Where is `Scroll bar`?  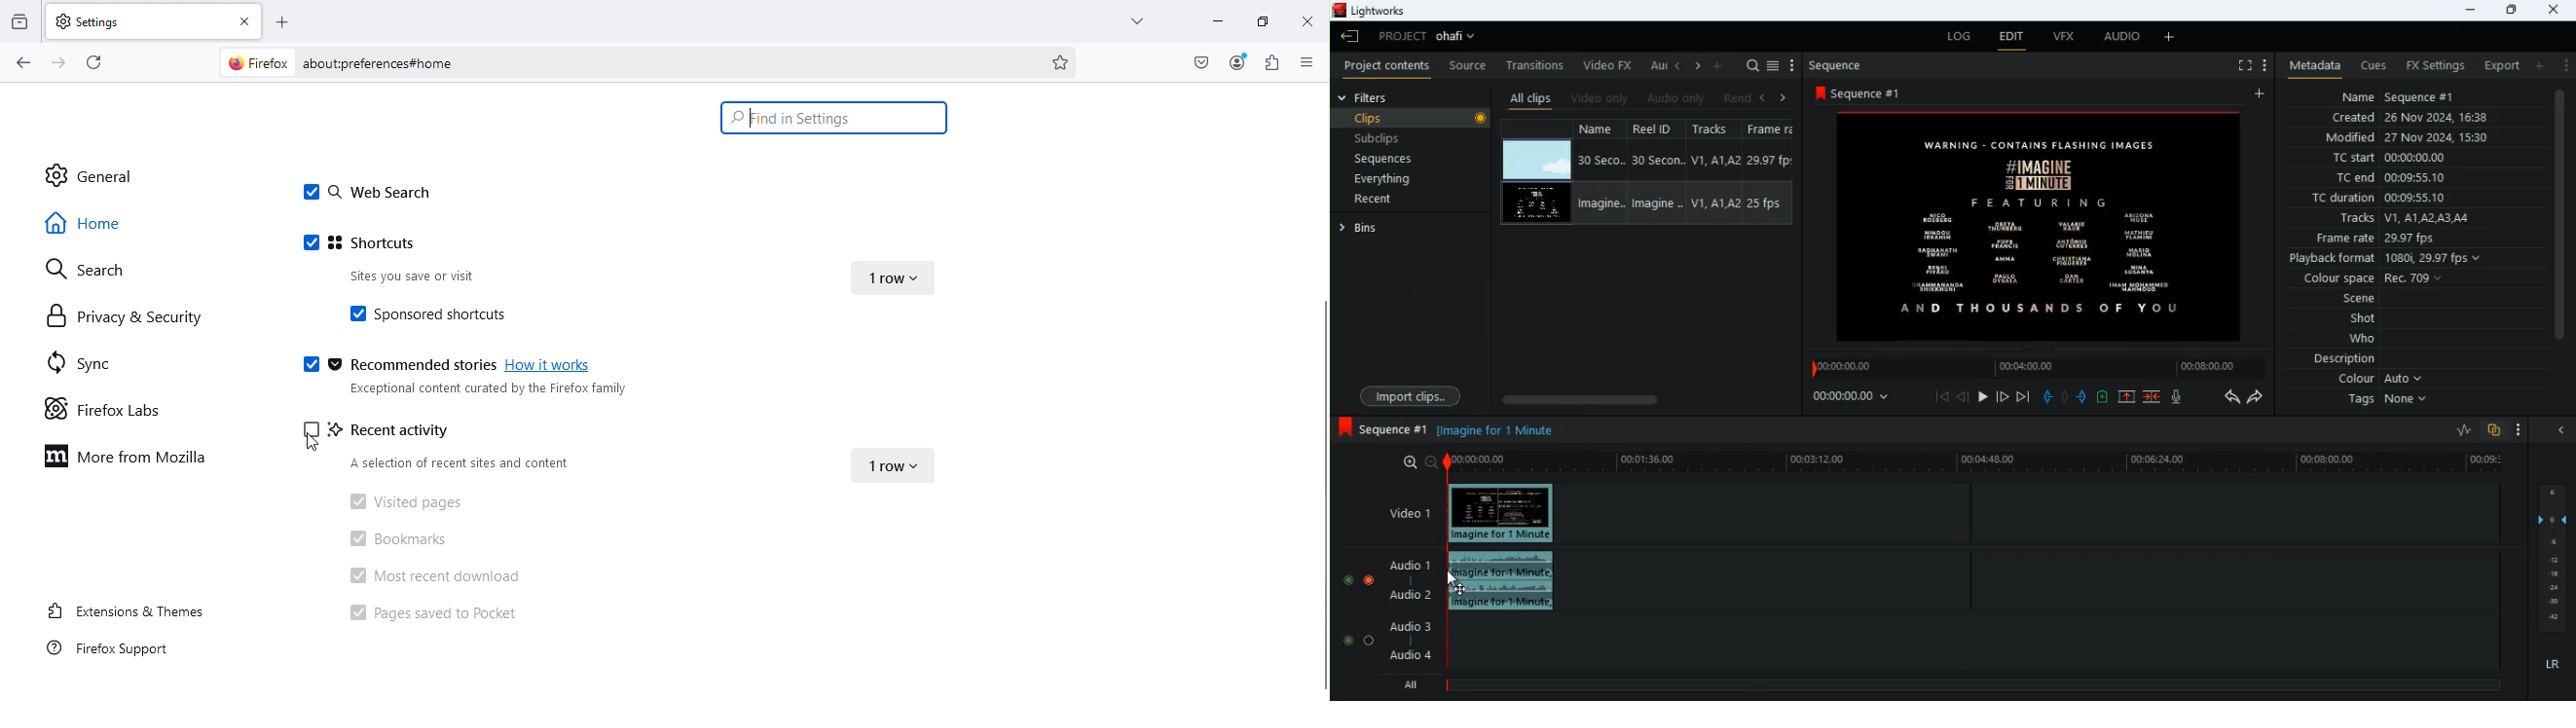
Scroll bar is located at coordinates (1321, 495).